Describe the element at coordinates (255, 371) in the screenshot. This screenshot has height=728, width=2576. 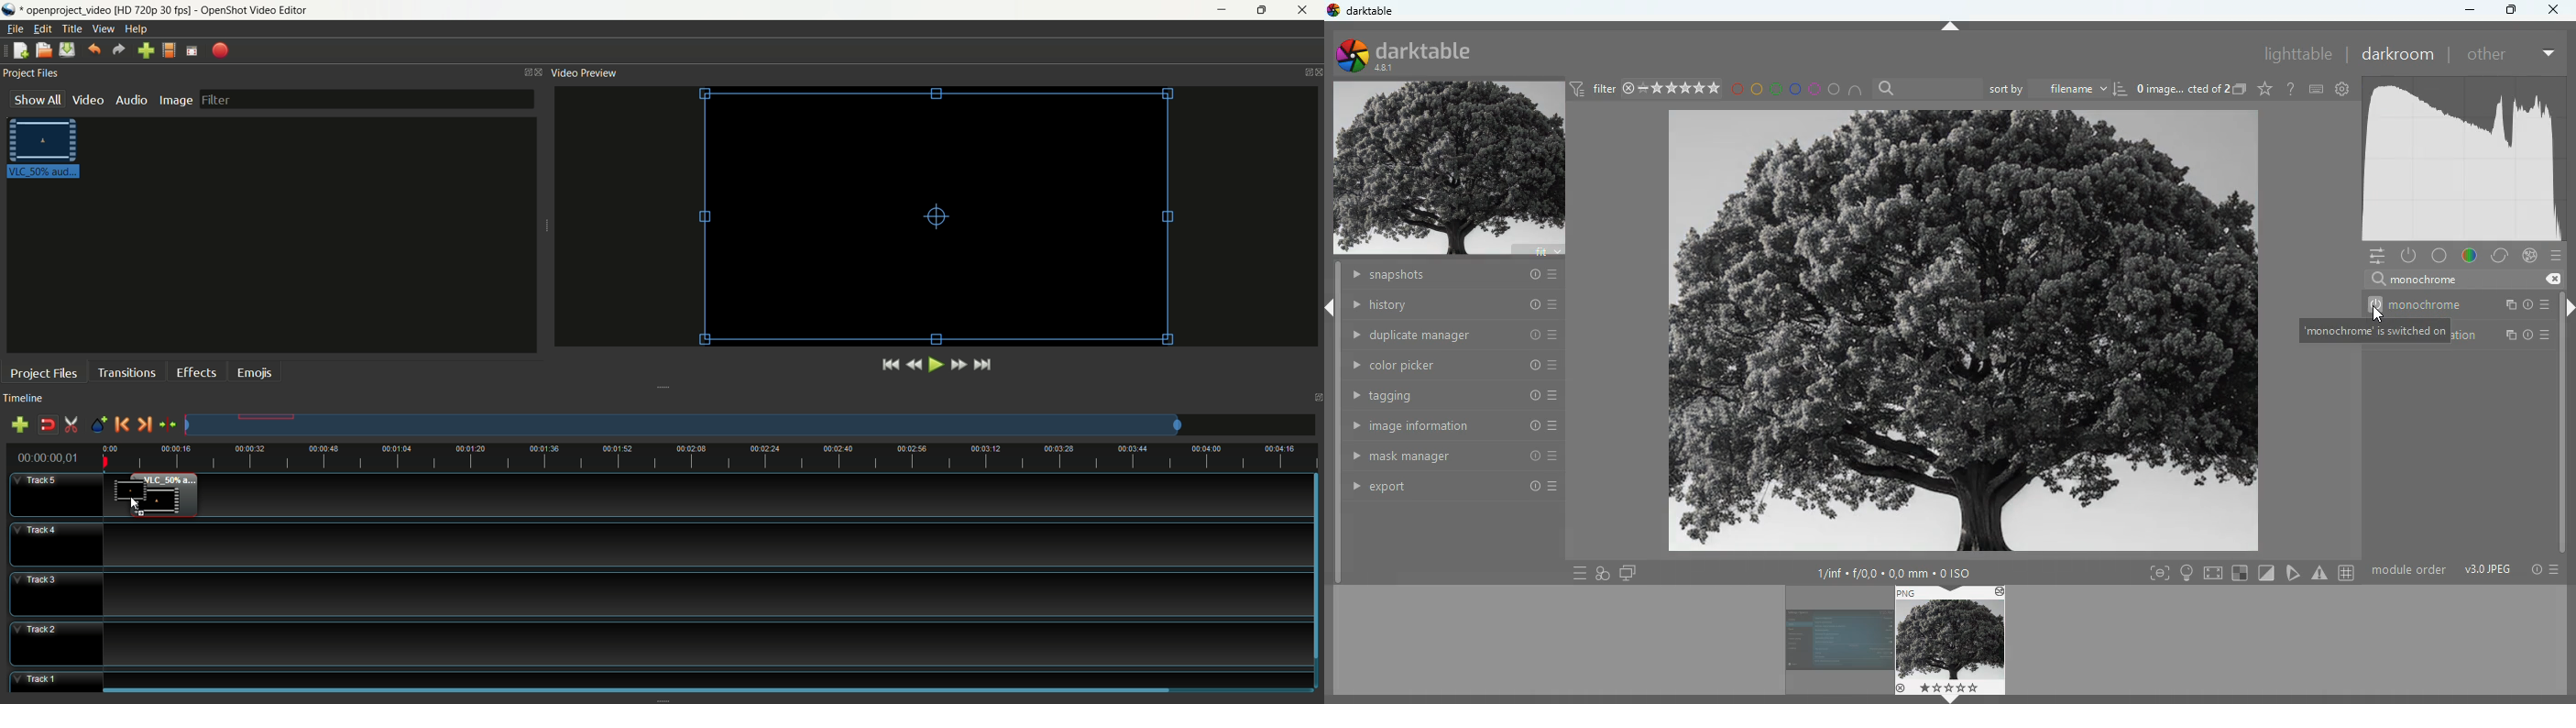
I see `emojis` at that location.